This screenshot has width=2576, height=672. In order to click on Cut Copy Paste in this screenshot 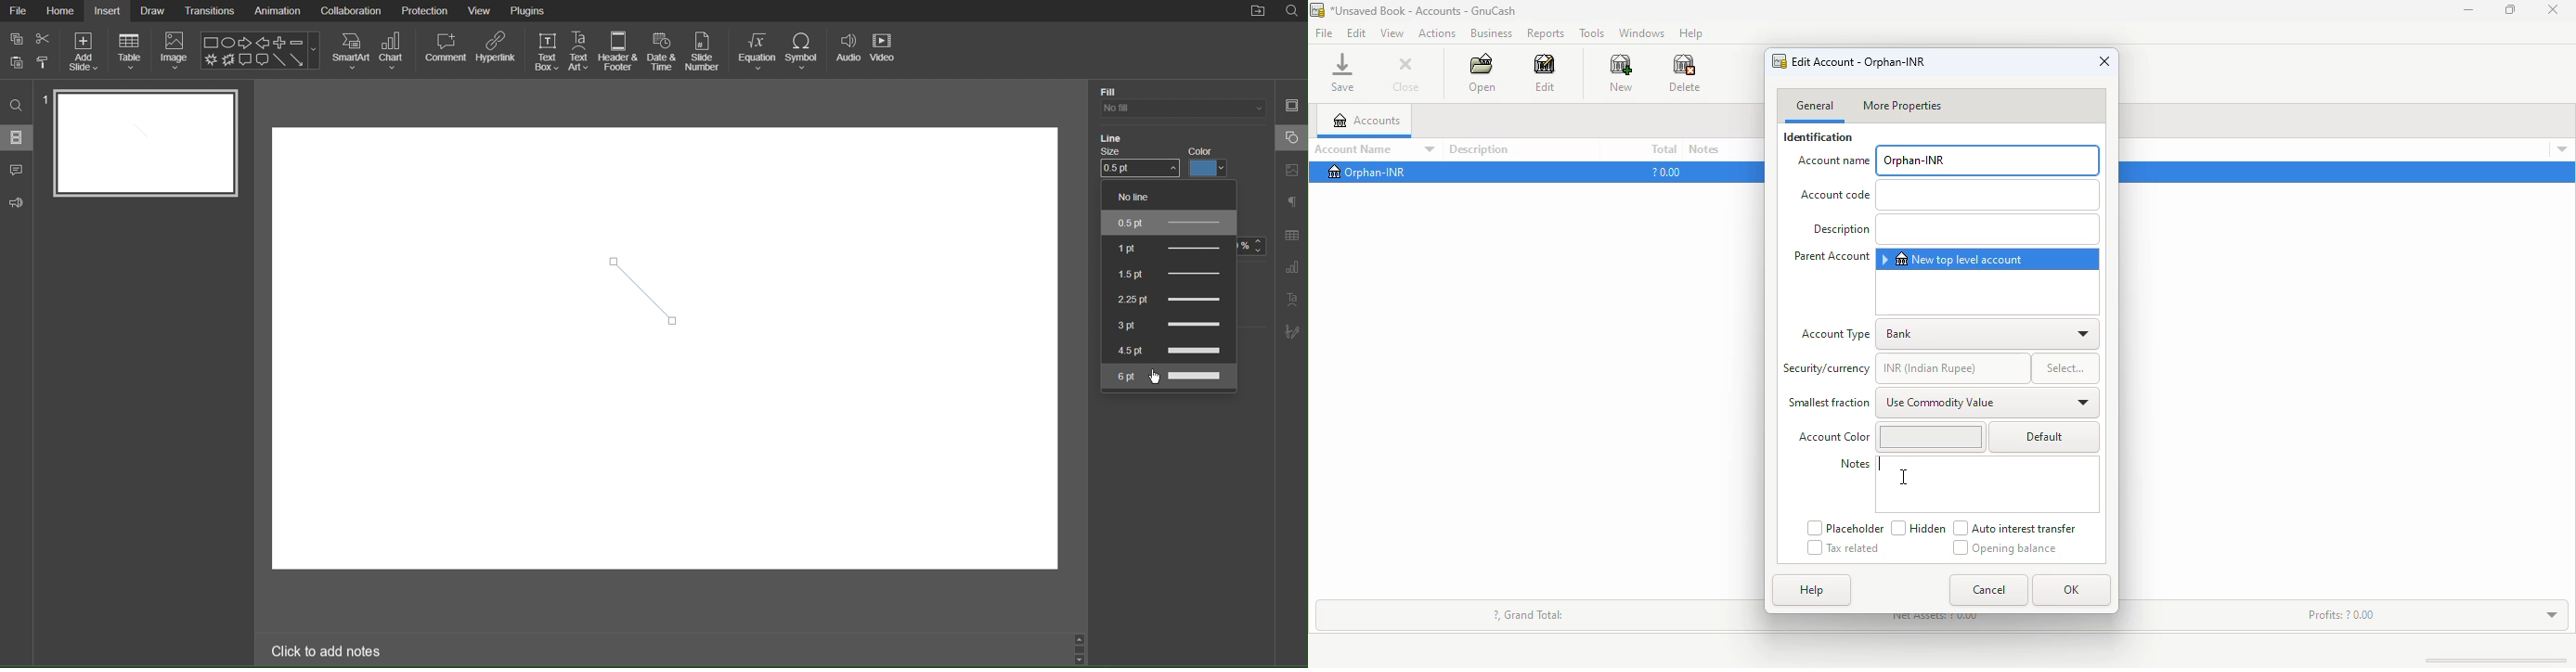, I will do `click(29, 51)`.